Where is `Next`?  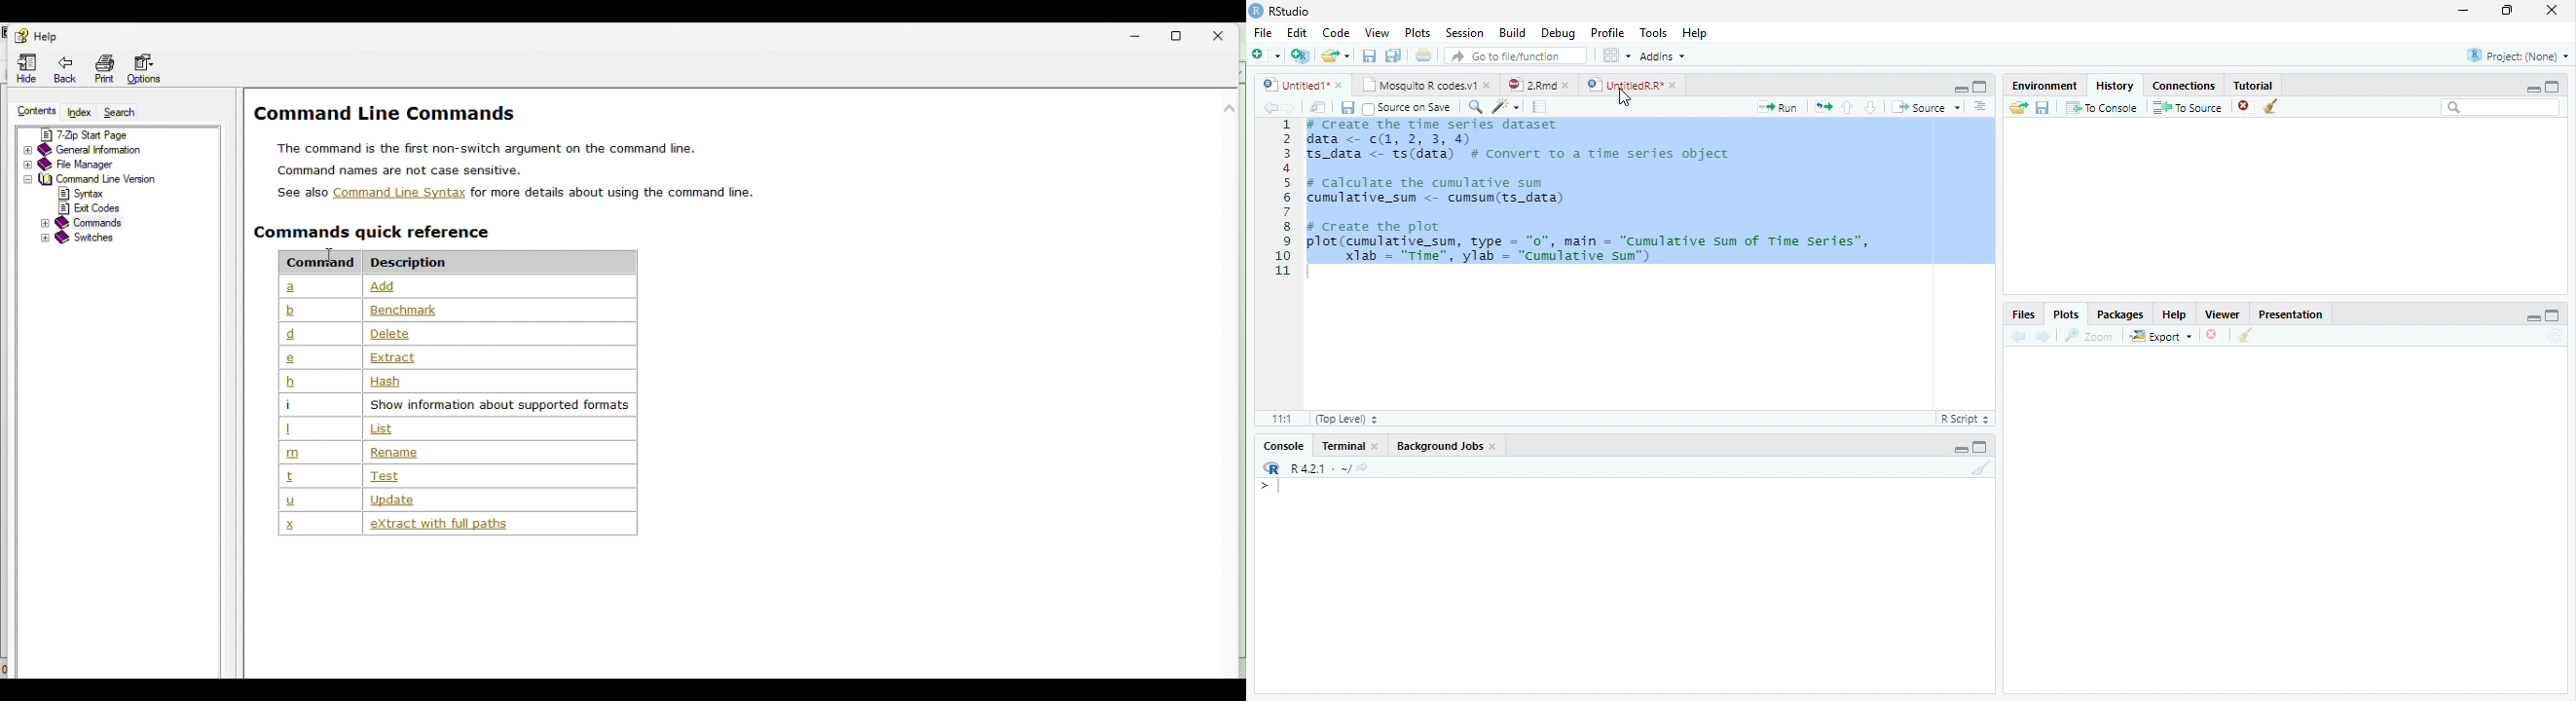 Next is located at coordinates (2043, 340).